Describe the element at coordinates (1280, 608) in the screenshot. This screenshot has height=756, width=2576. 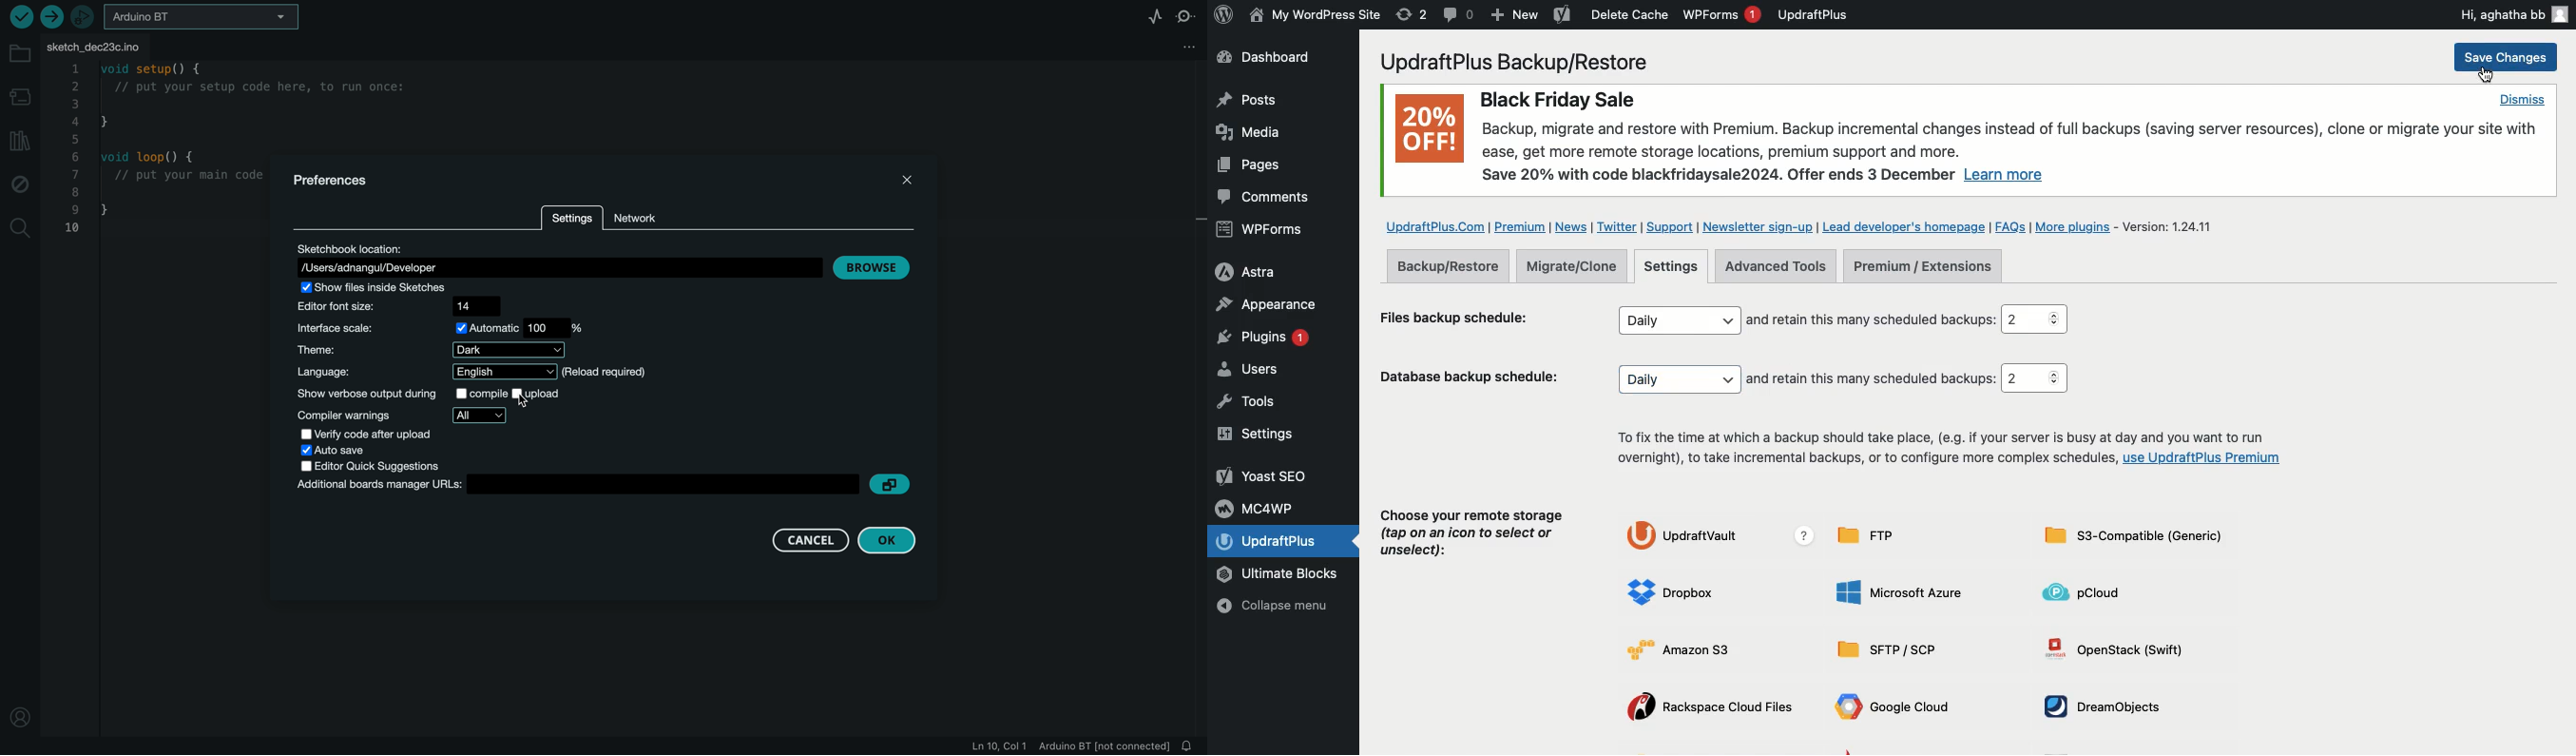
I see `Collapse menu` at that location.